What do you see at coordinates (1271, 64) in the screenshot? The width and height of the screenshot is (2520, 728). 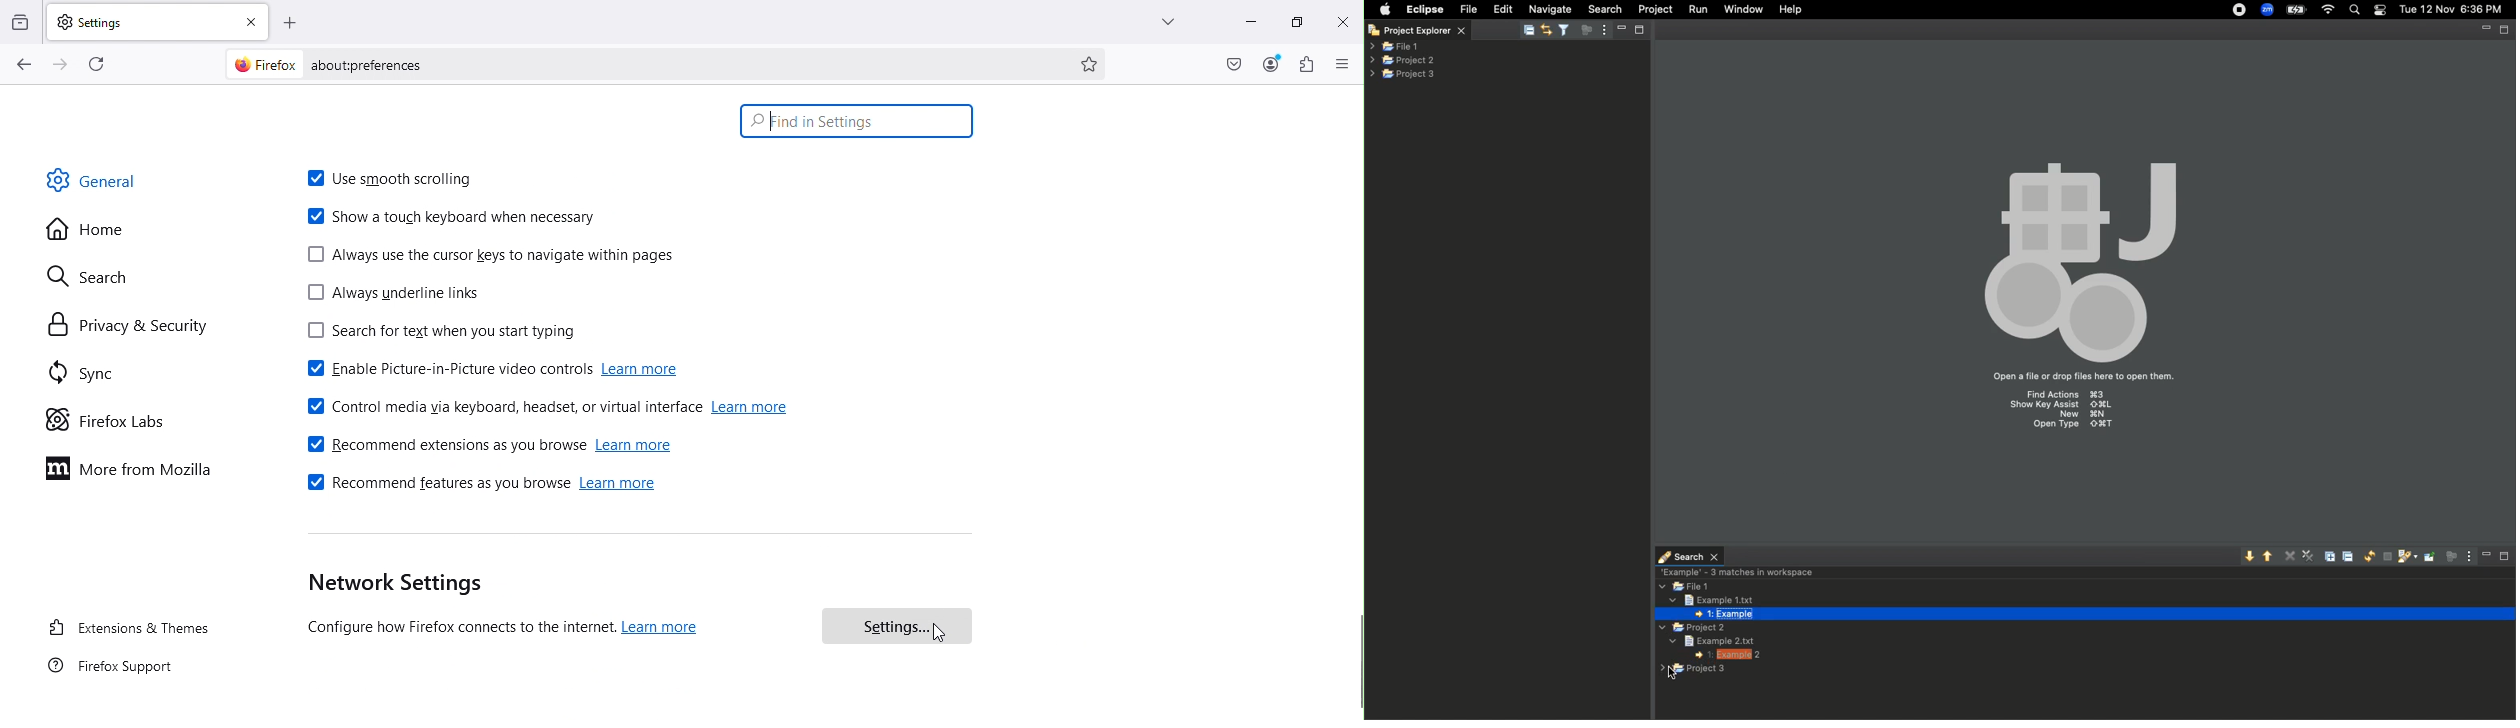 I see `Account` at bounding box center [1271, 64].